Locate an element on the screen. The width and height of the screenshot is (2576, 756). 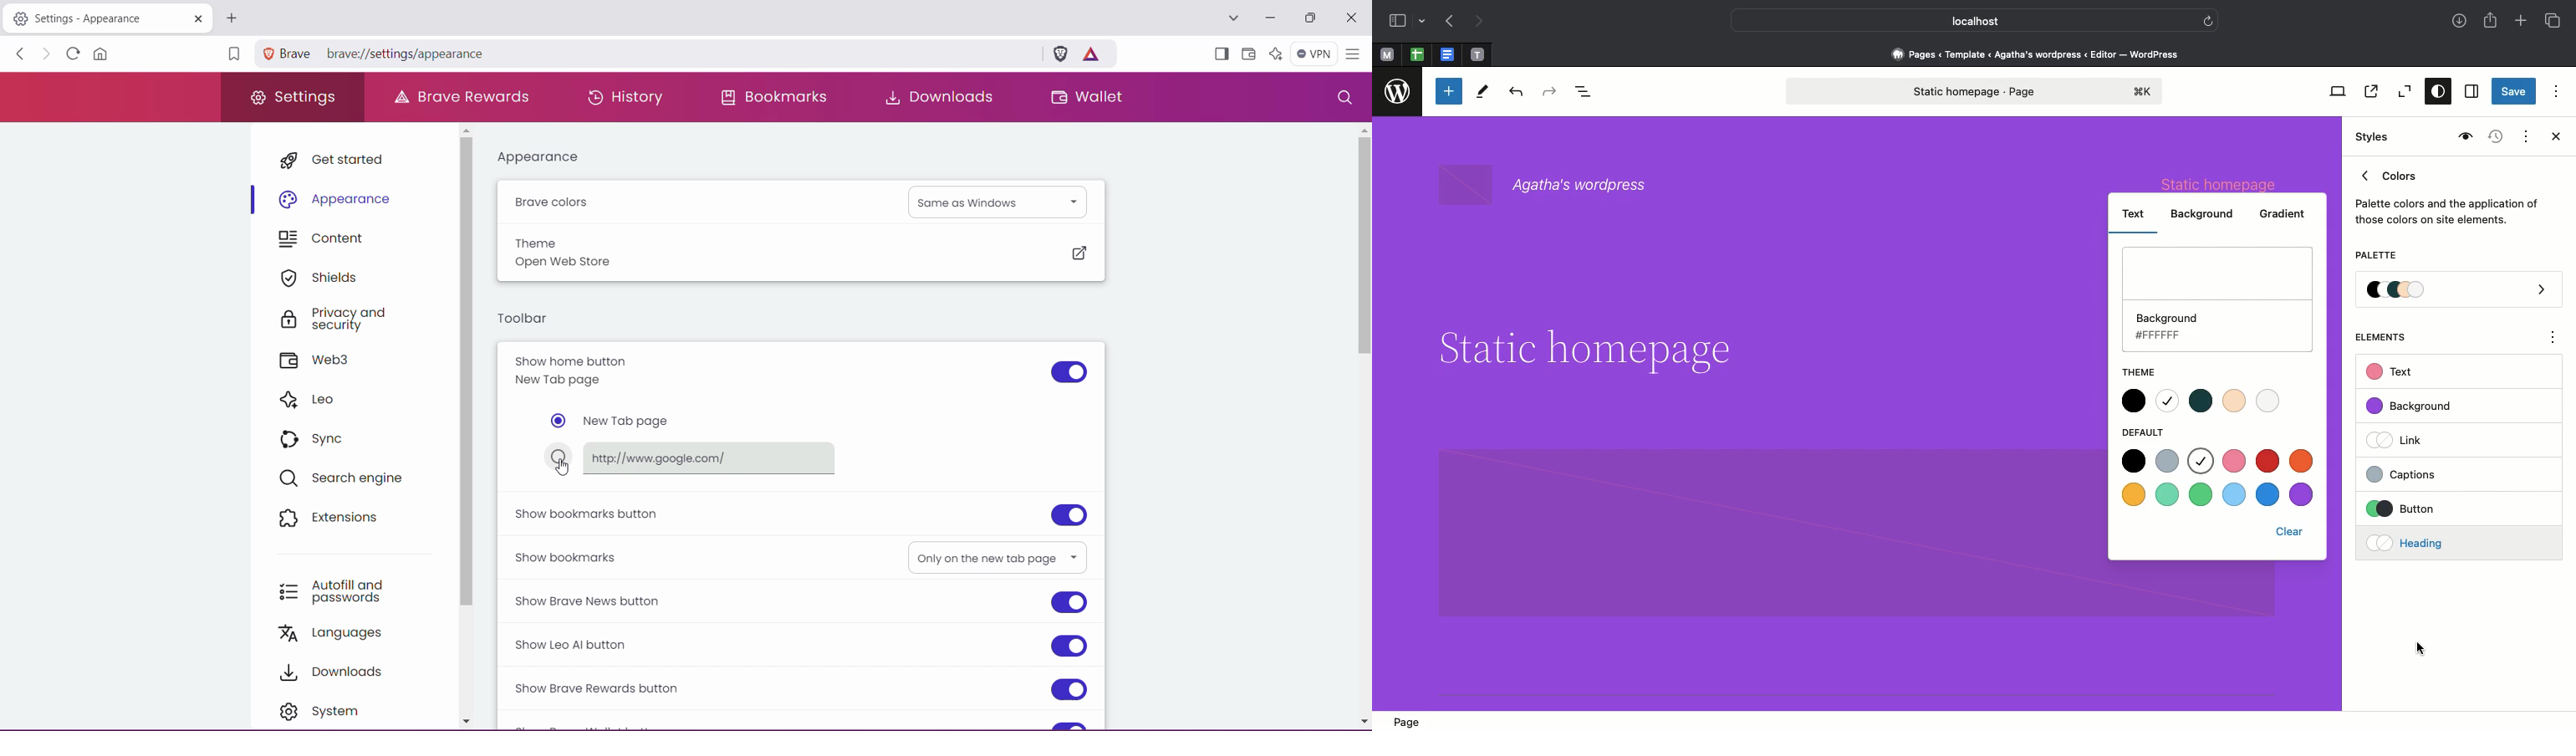
Close is located at coordinates (2553, 138).